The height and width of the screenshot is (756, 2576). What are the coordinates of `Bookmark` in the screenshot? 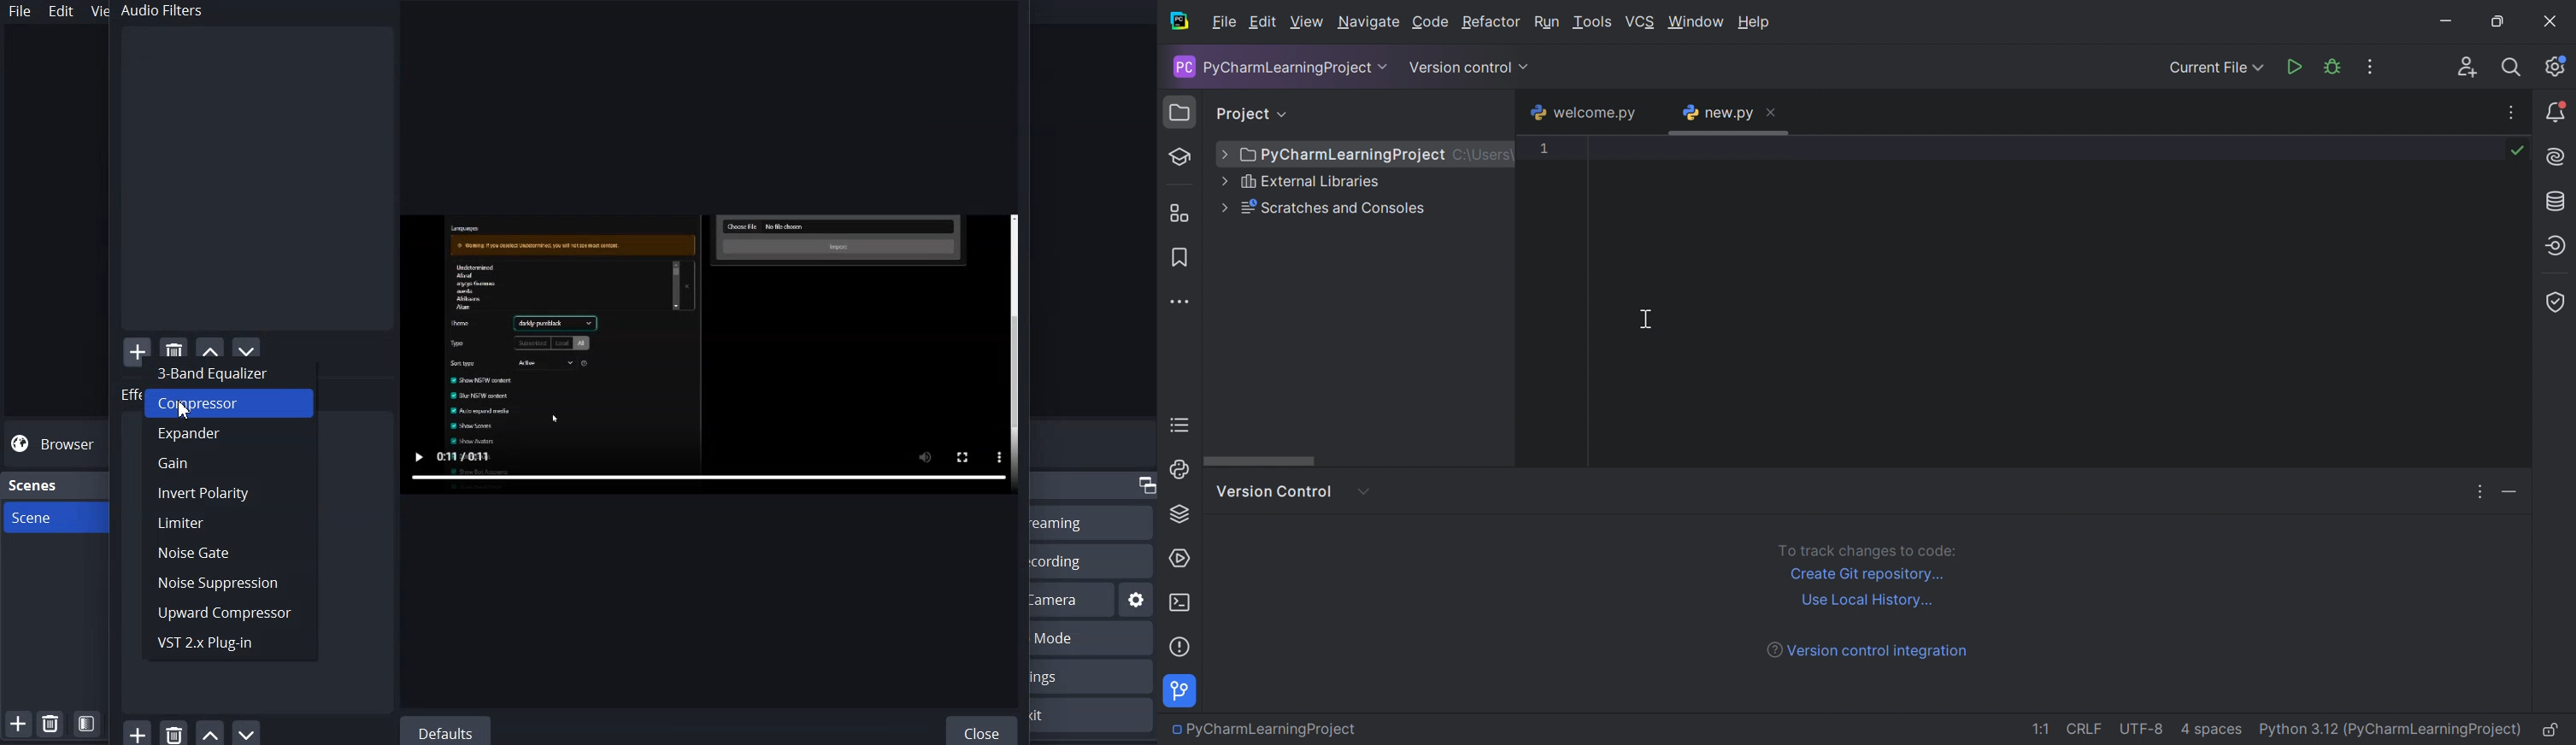 It's located at (1176, 256).